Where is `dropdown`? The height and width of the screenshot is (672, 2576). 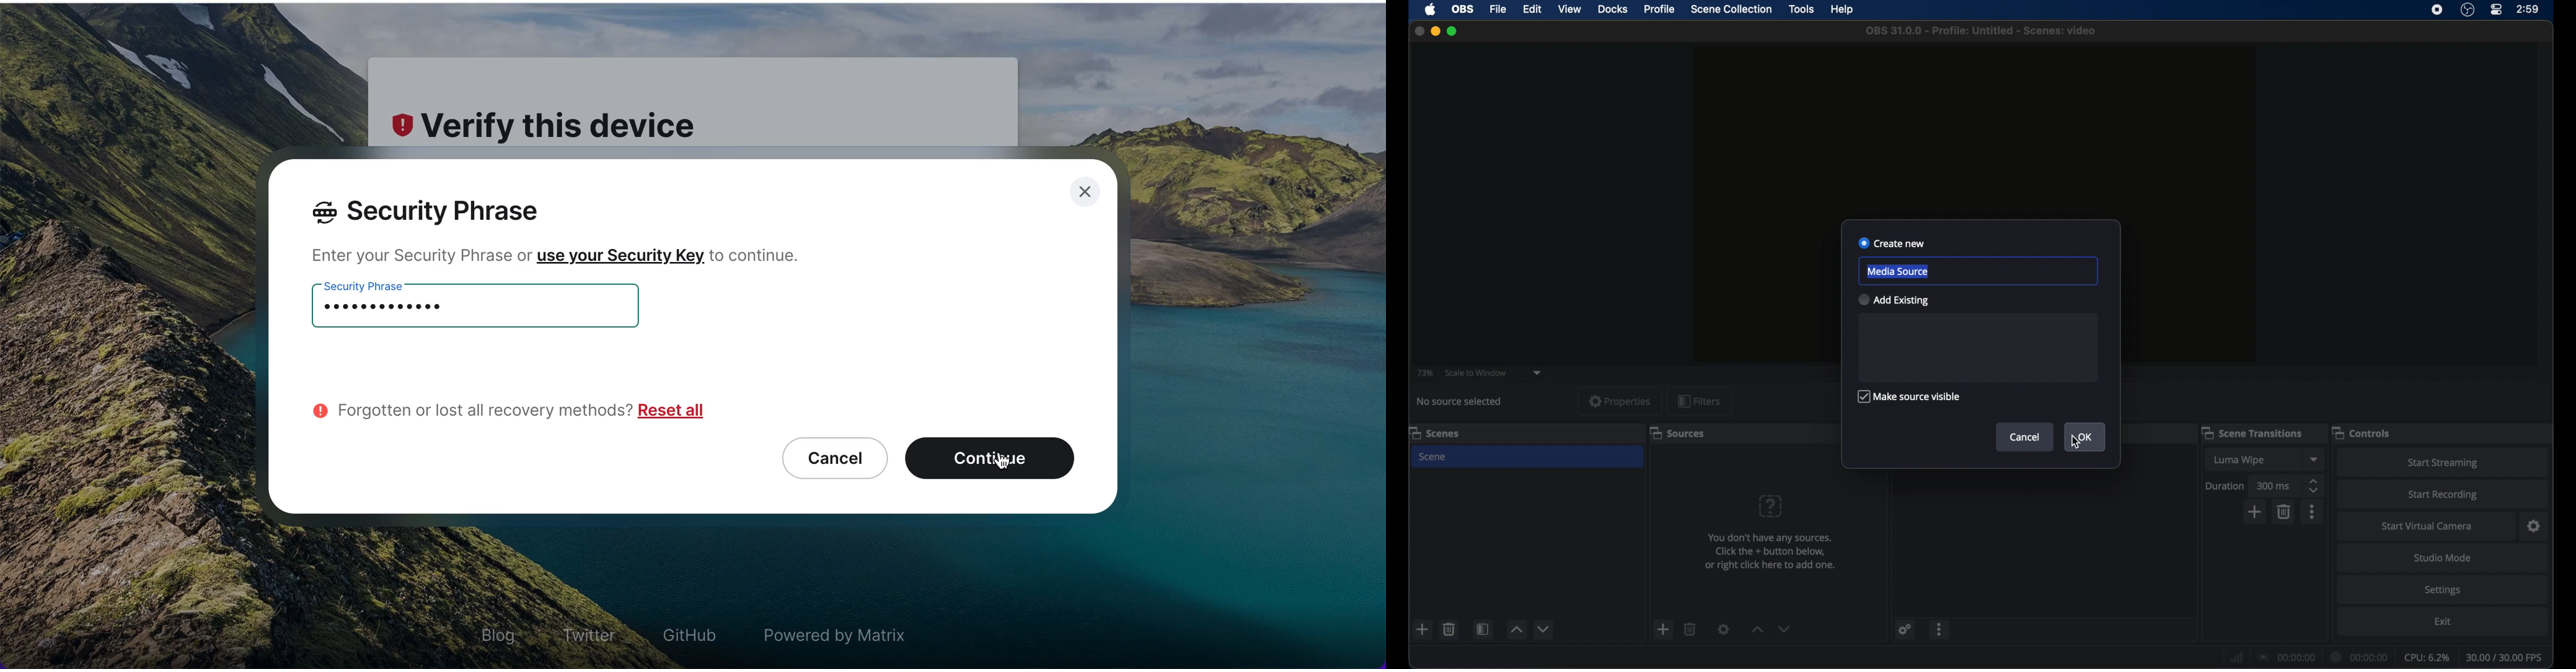
dropdown is located at coordinates (2315, 459).